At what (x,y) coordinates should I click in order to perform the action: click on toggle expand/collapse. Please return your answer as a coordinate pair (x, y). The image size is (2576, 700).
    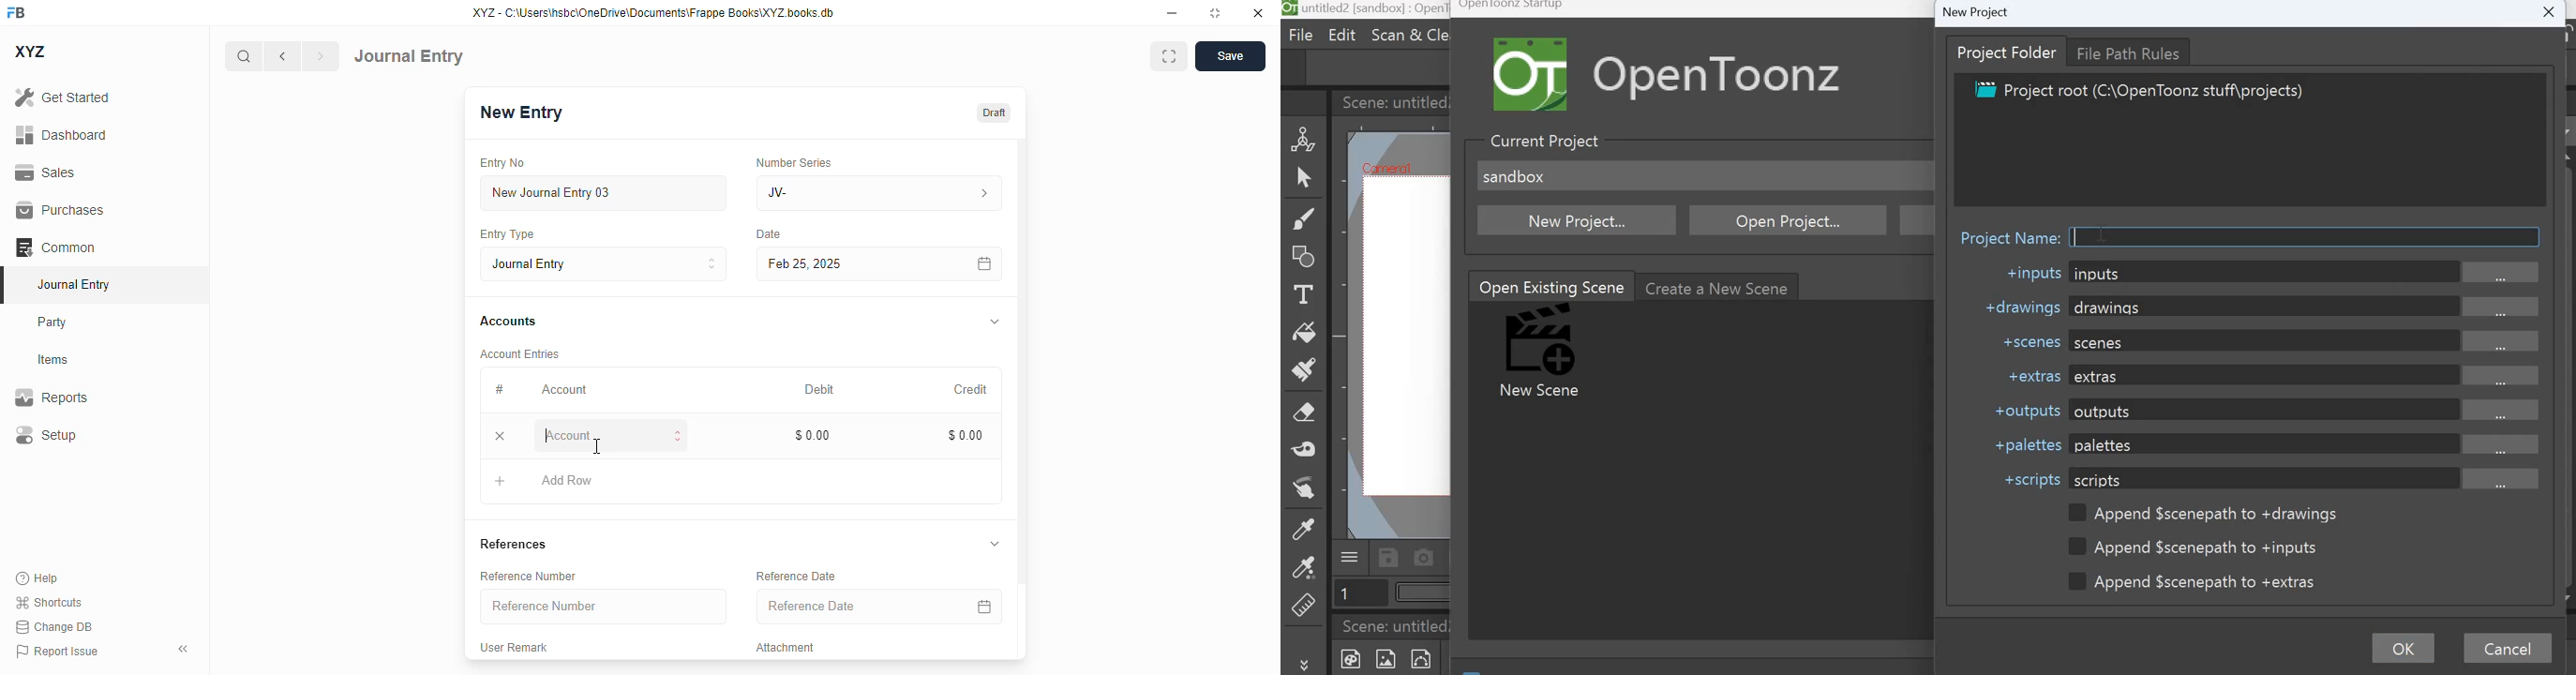
    Looking at the image, I should click on (996, 322).